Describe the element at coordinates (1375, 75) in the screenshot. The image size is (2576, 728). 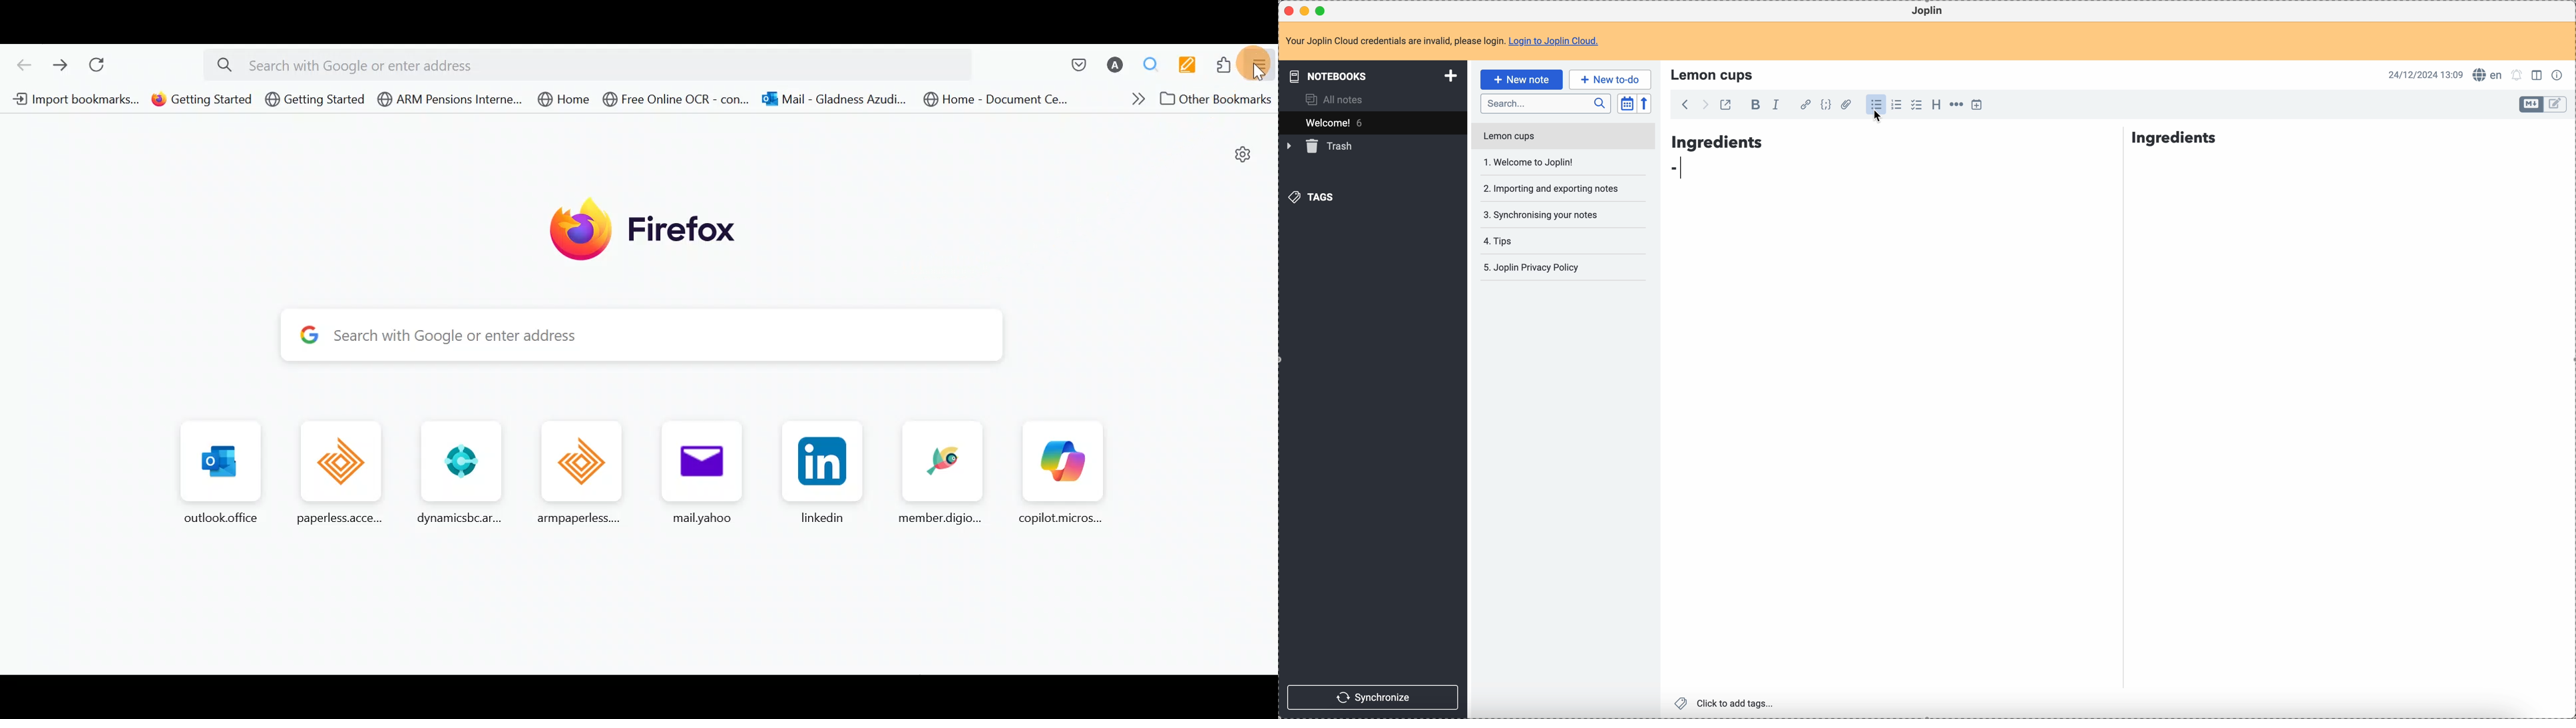
I see `notebooks` at that location.